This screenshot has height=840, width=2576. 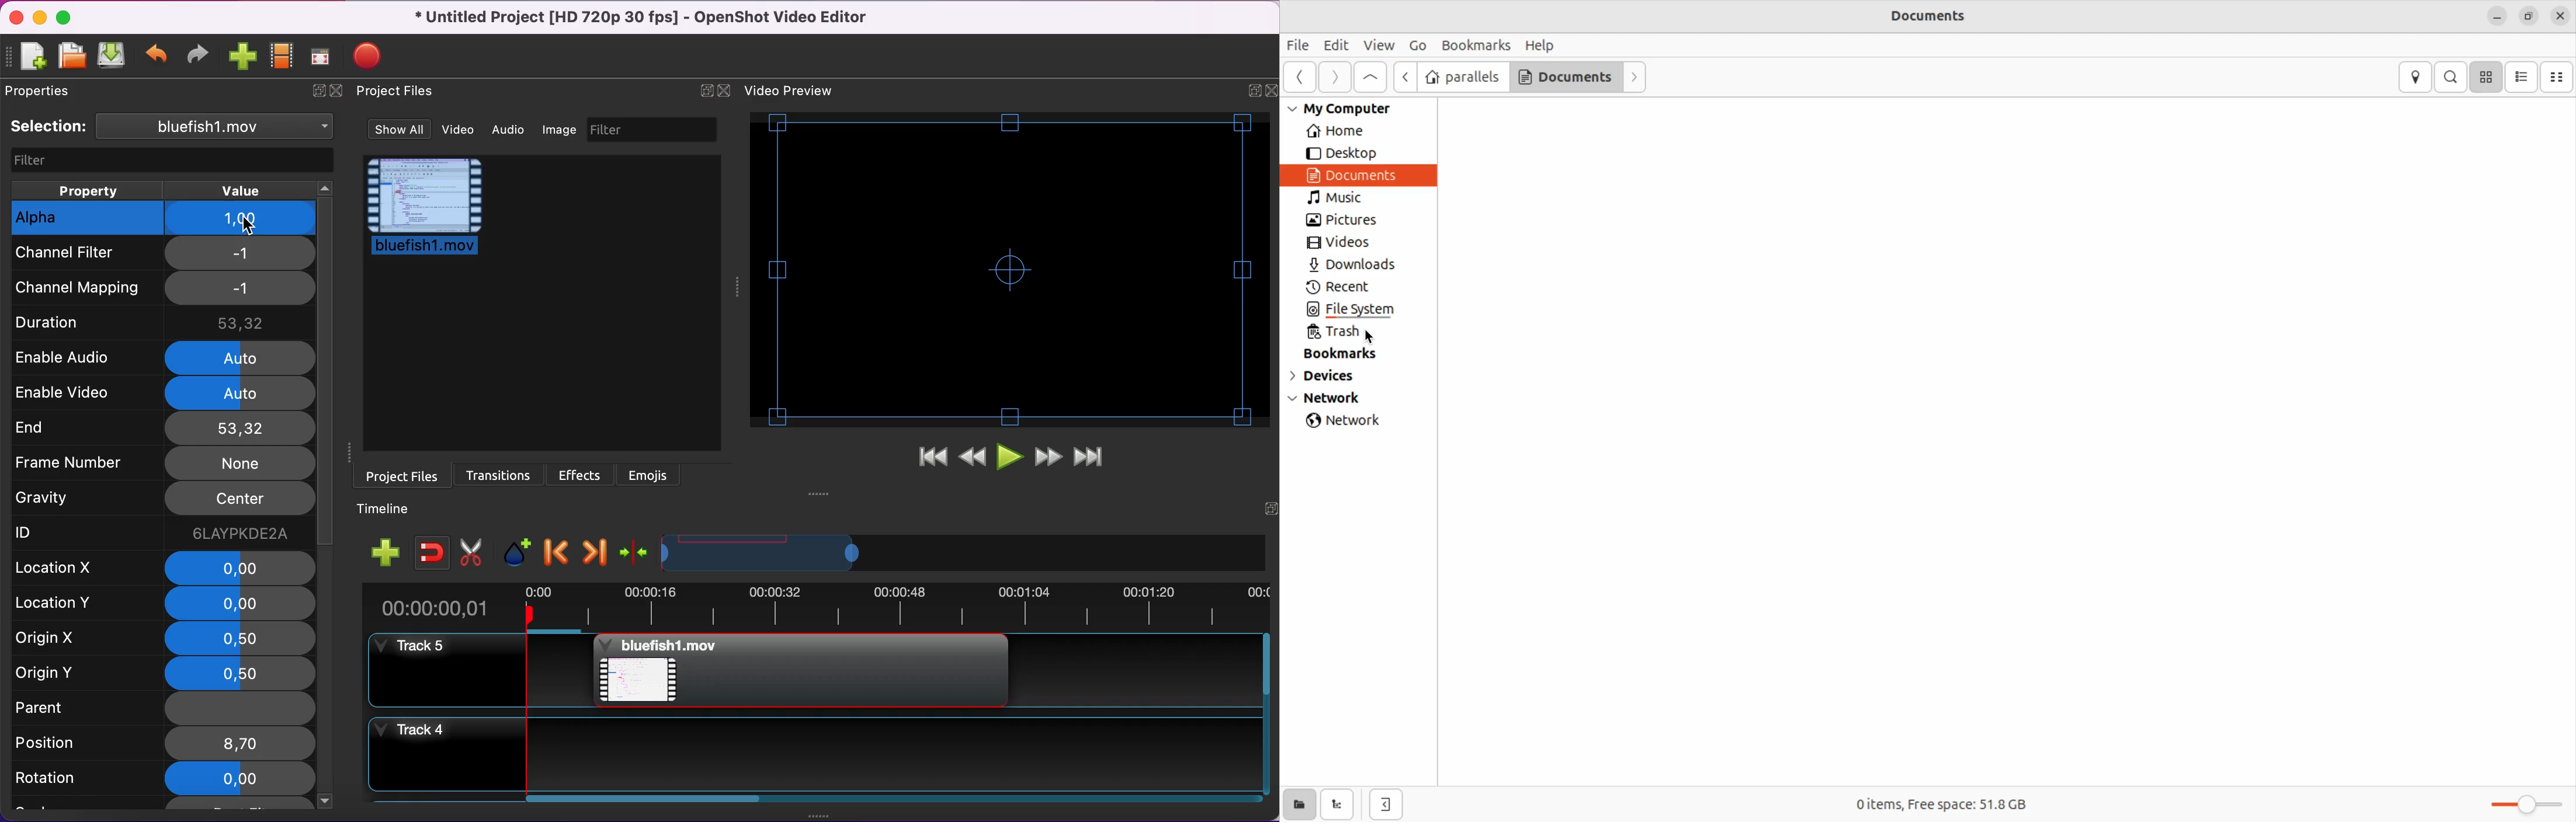 I want to click on Edit, so click(x=1337, y=44).